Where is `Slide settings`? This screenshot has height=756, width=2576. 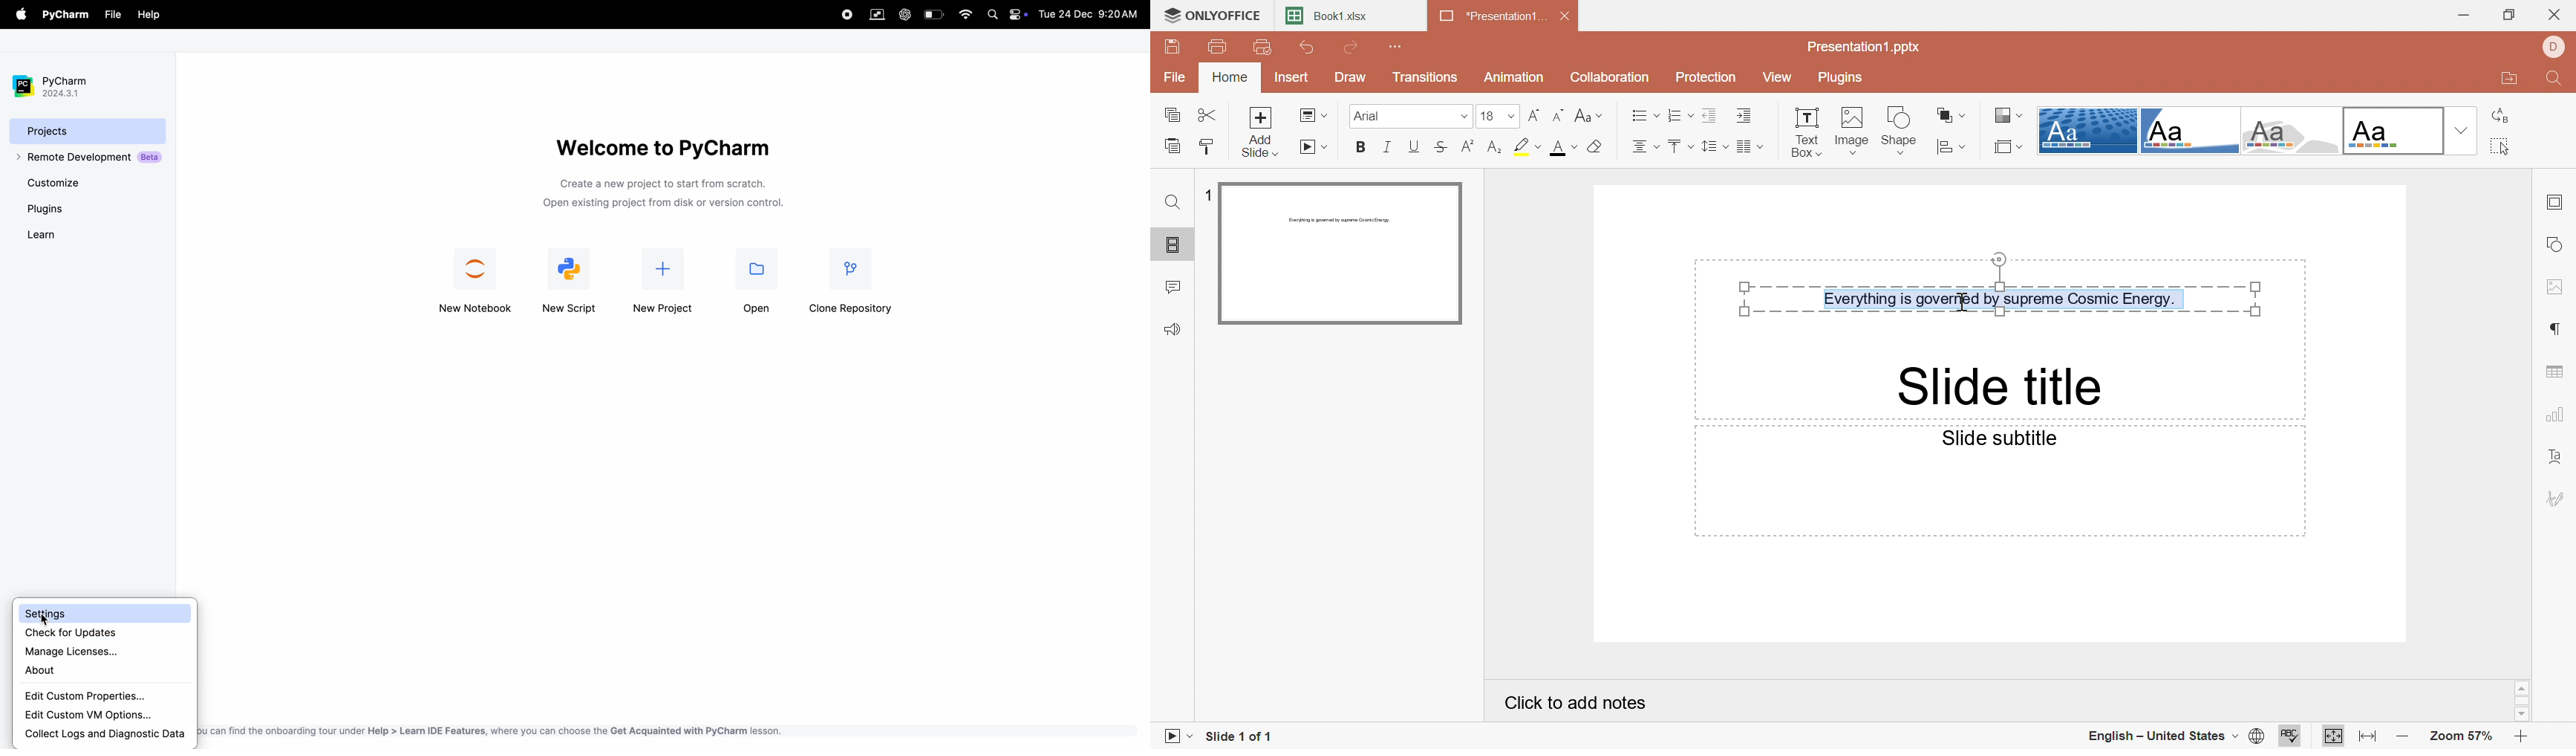 Slide settings is located at coordinates (2557, 201).